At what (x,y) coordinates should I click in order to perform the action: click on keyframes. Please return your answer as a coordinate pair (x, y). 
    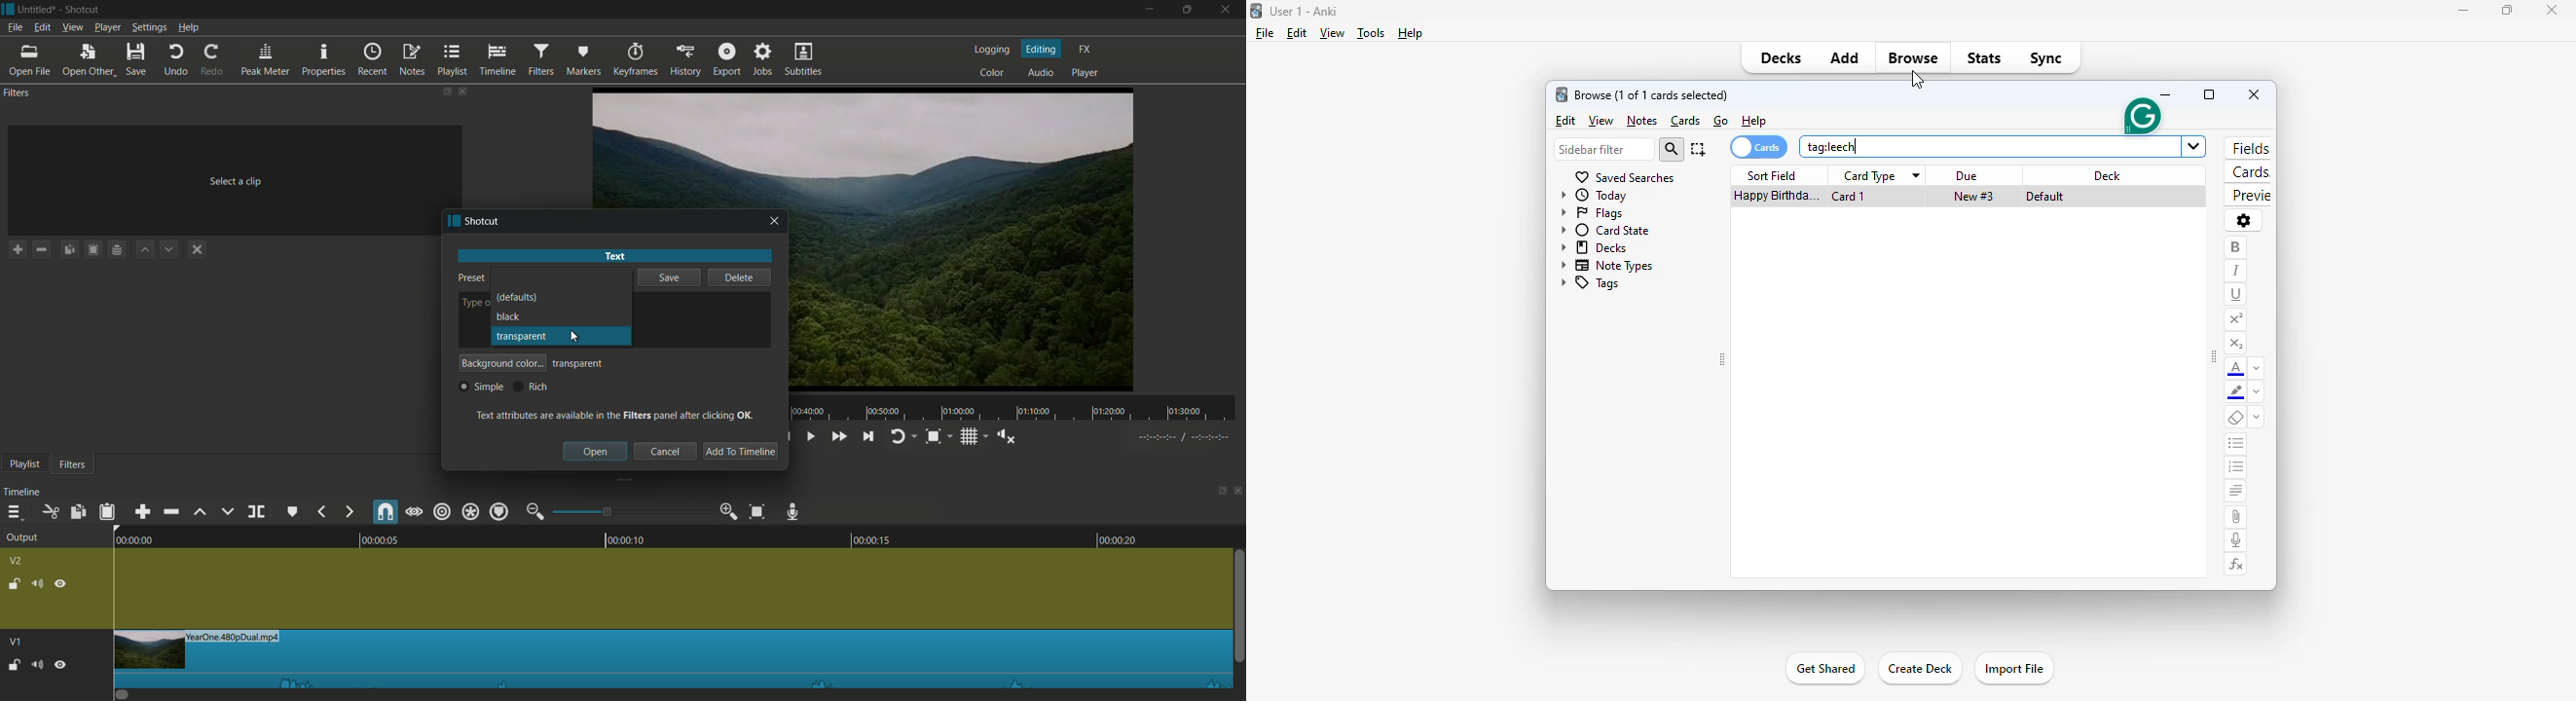
    Looking at the image, I should click on (633, 60).